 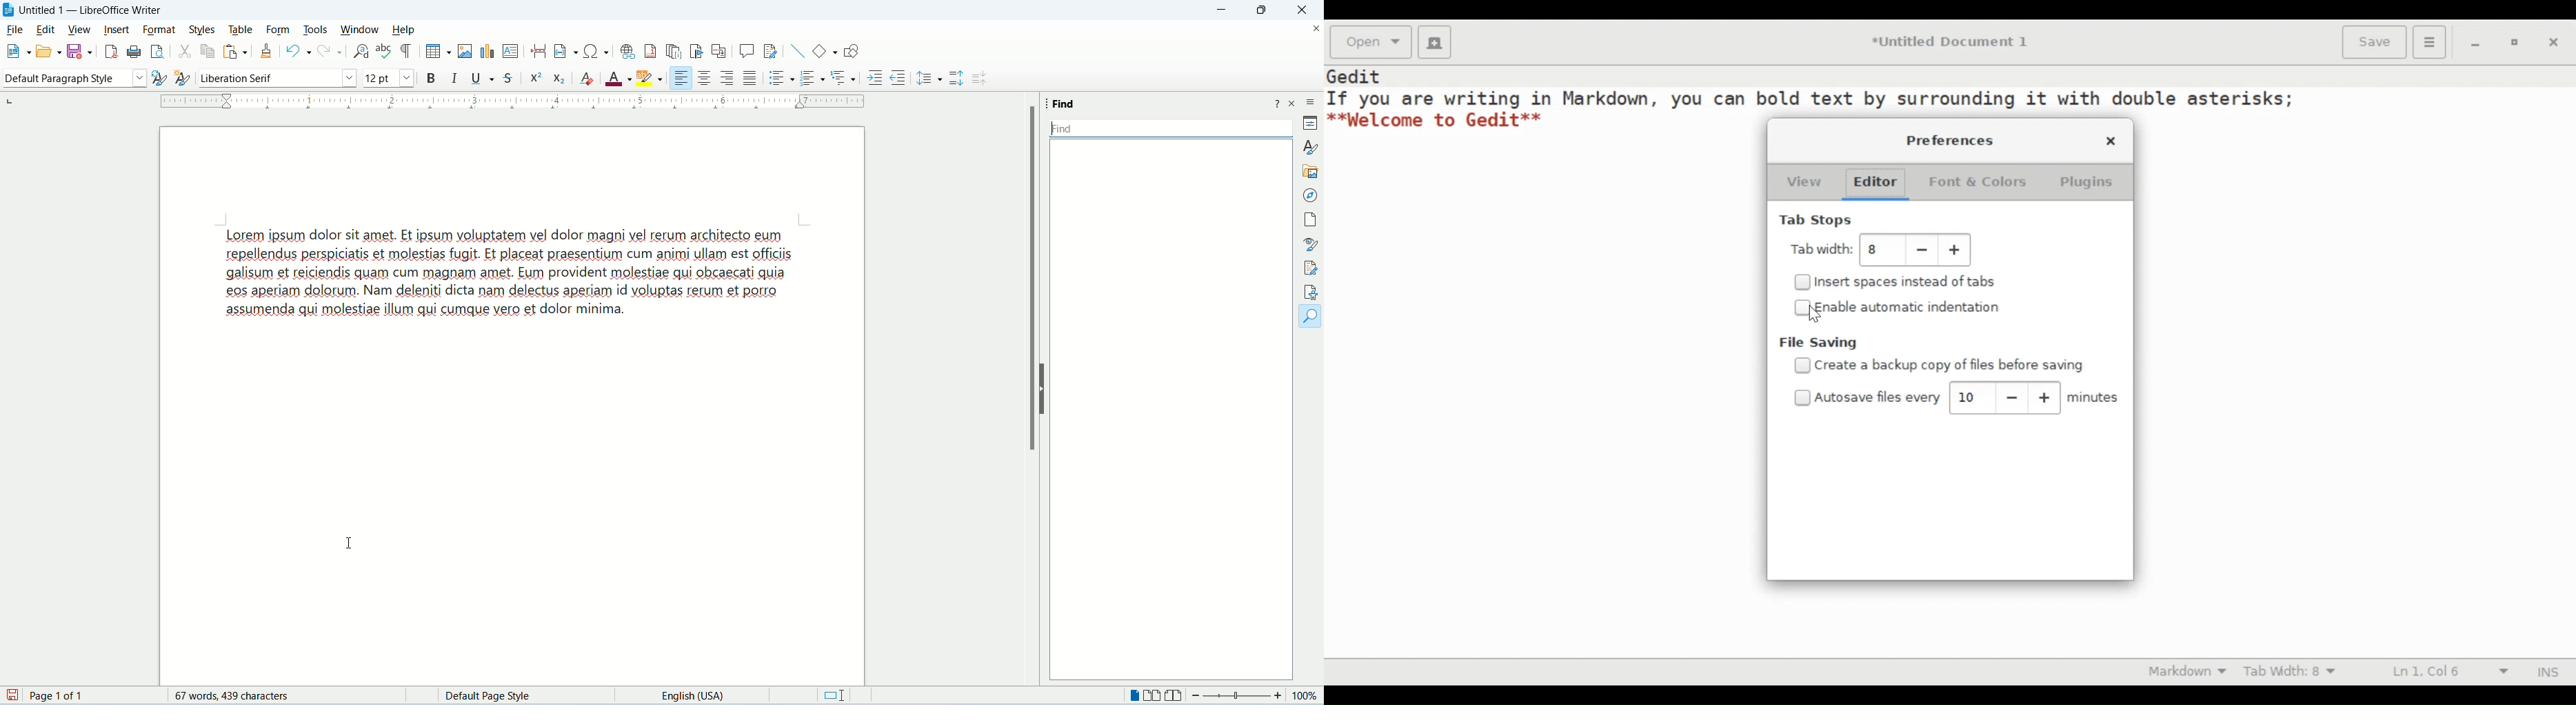 I want to click on ordered list, so click(x=807, y=78).